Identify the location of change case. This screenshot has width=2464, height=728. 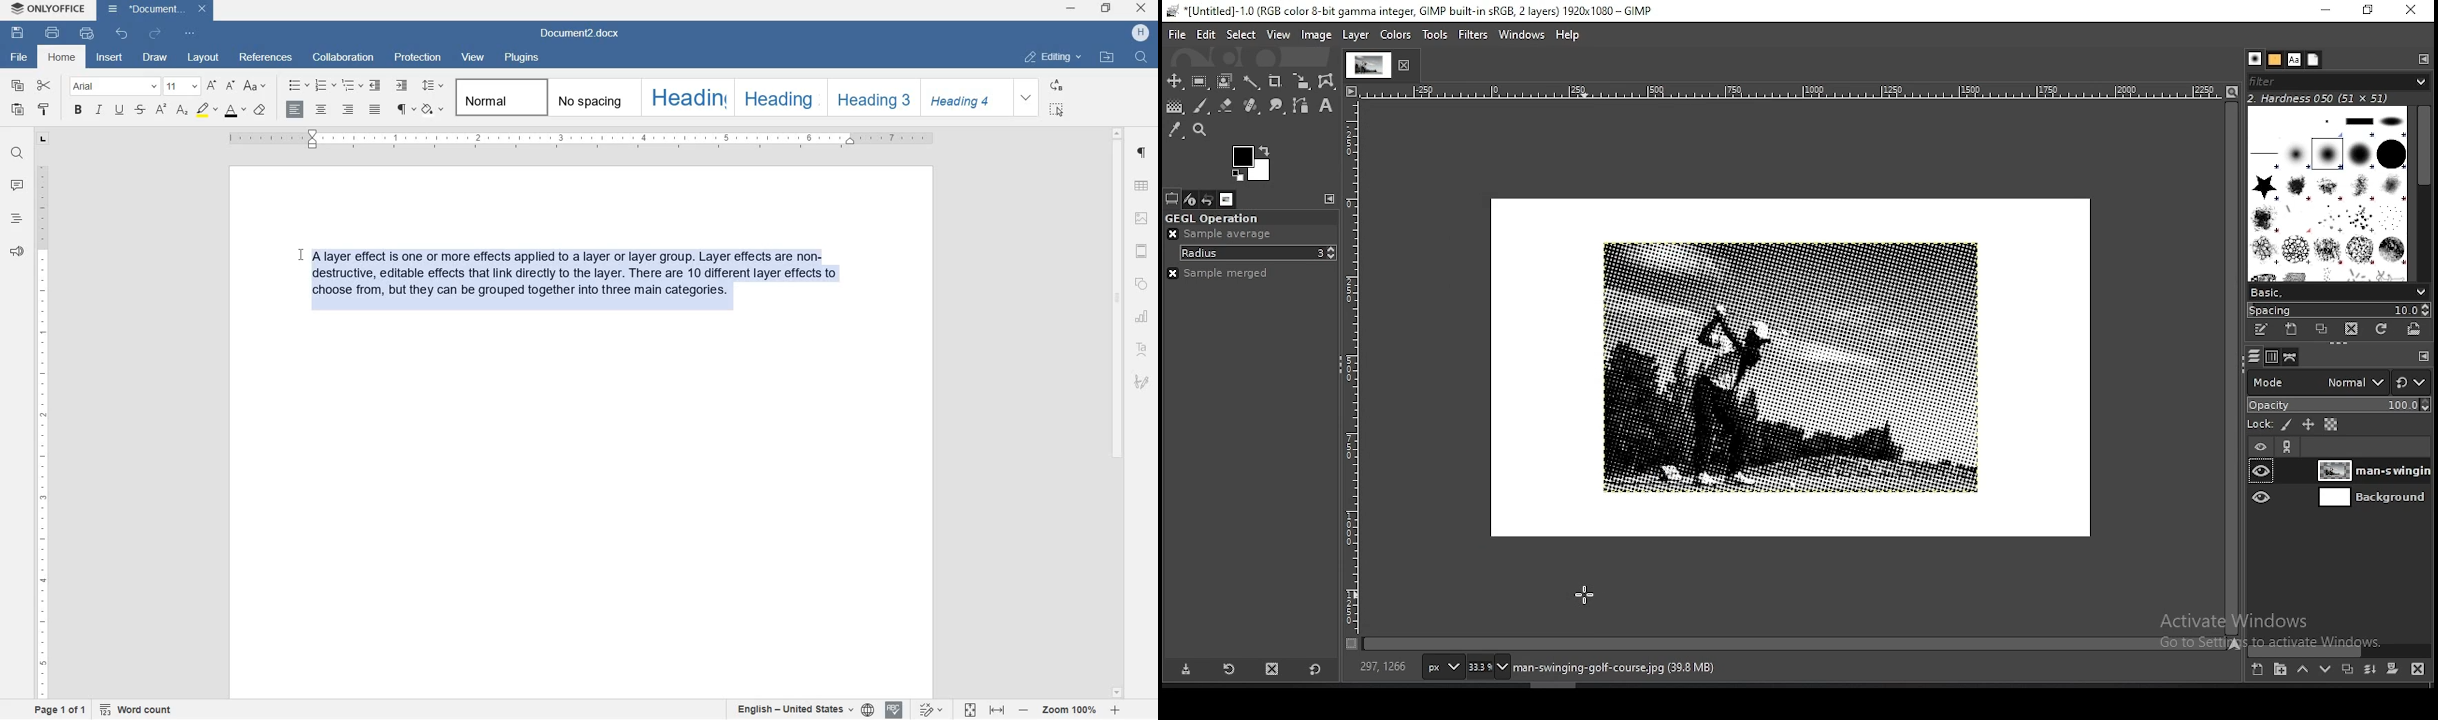
(256, 86).